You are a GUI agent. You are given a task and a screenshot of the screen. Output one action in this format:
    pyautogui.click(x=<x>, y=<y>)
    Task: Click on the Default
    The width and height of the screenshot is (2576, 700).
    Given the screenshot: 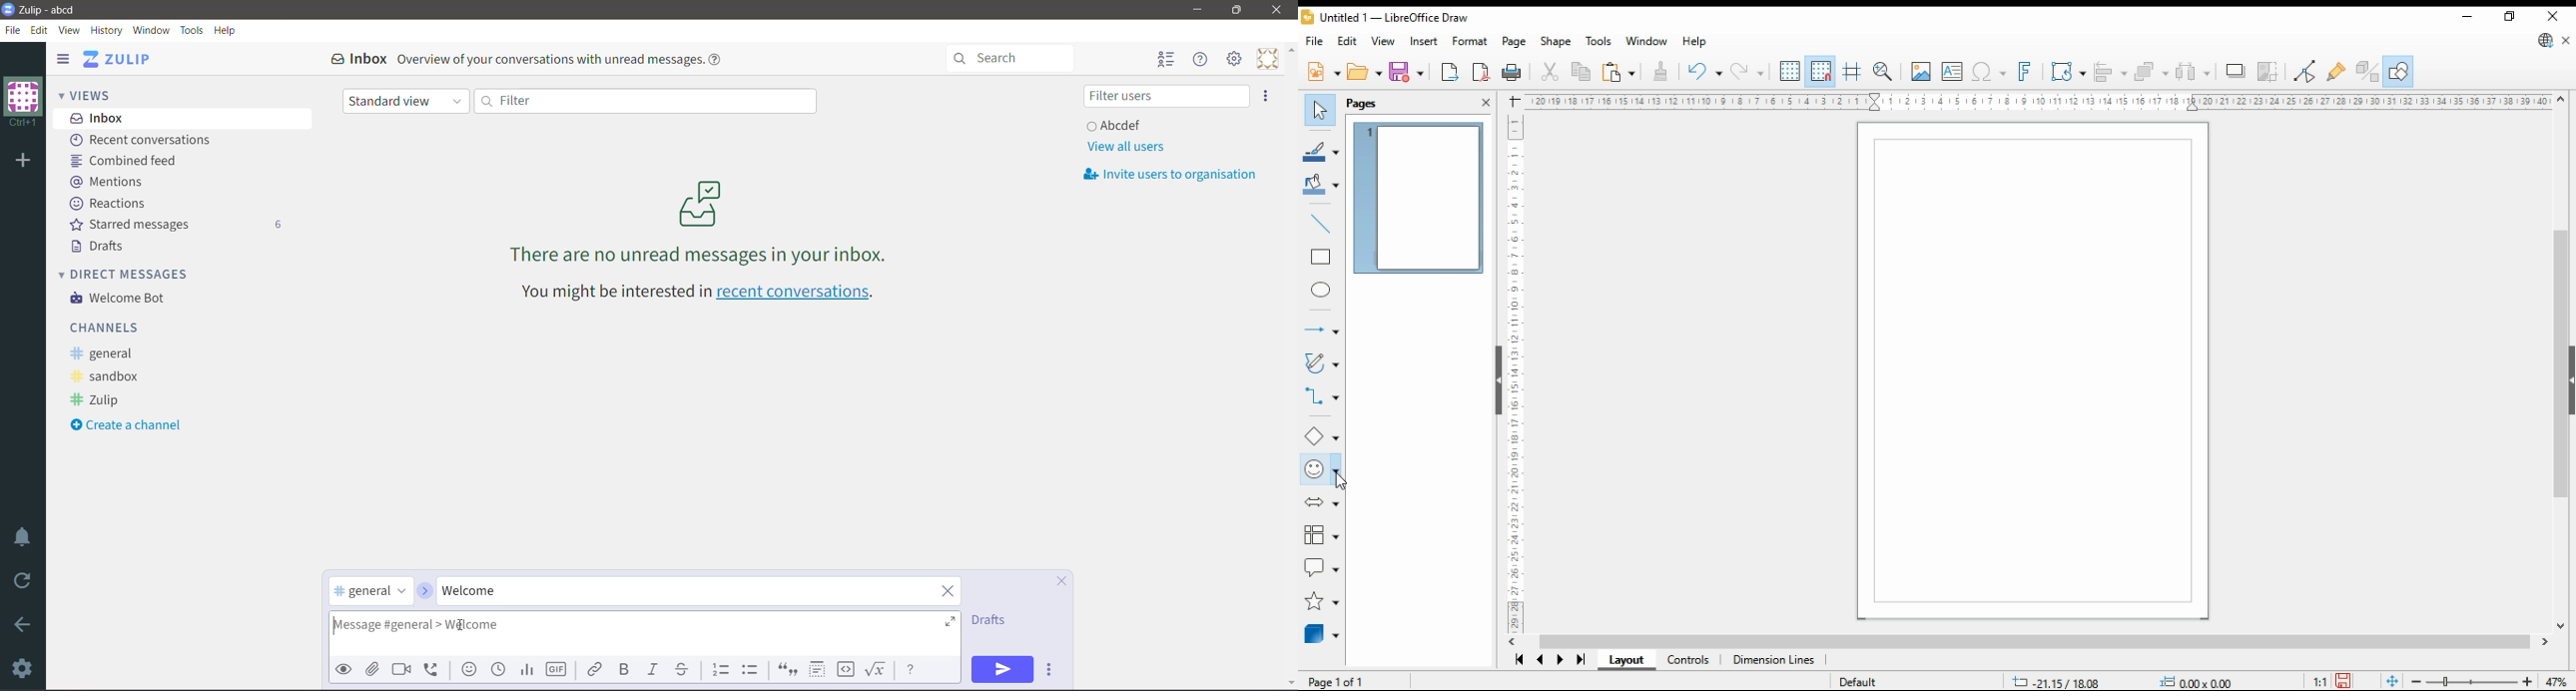 What is the action you would take?
    pyautogui.click(x=1860, y=677)
    